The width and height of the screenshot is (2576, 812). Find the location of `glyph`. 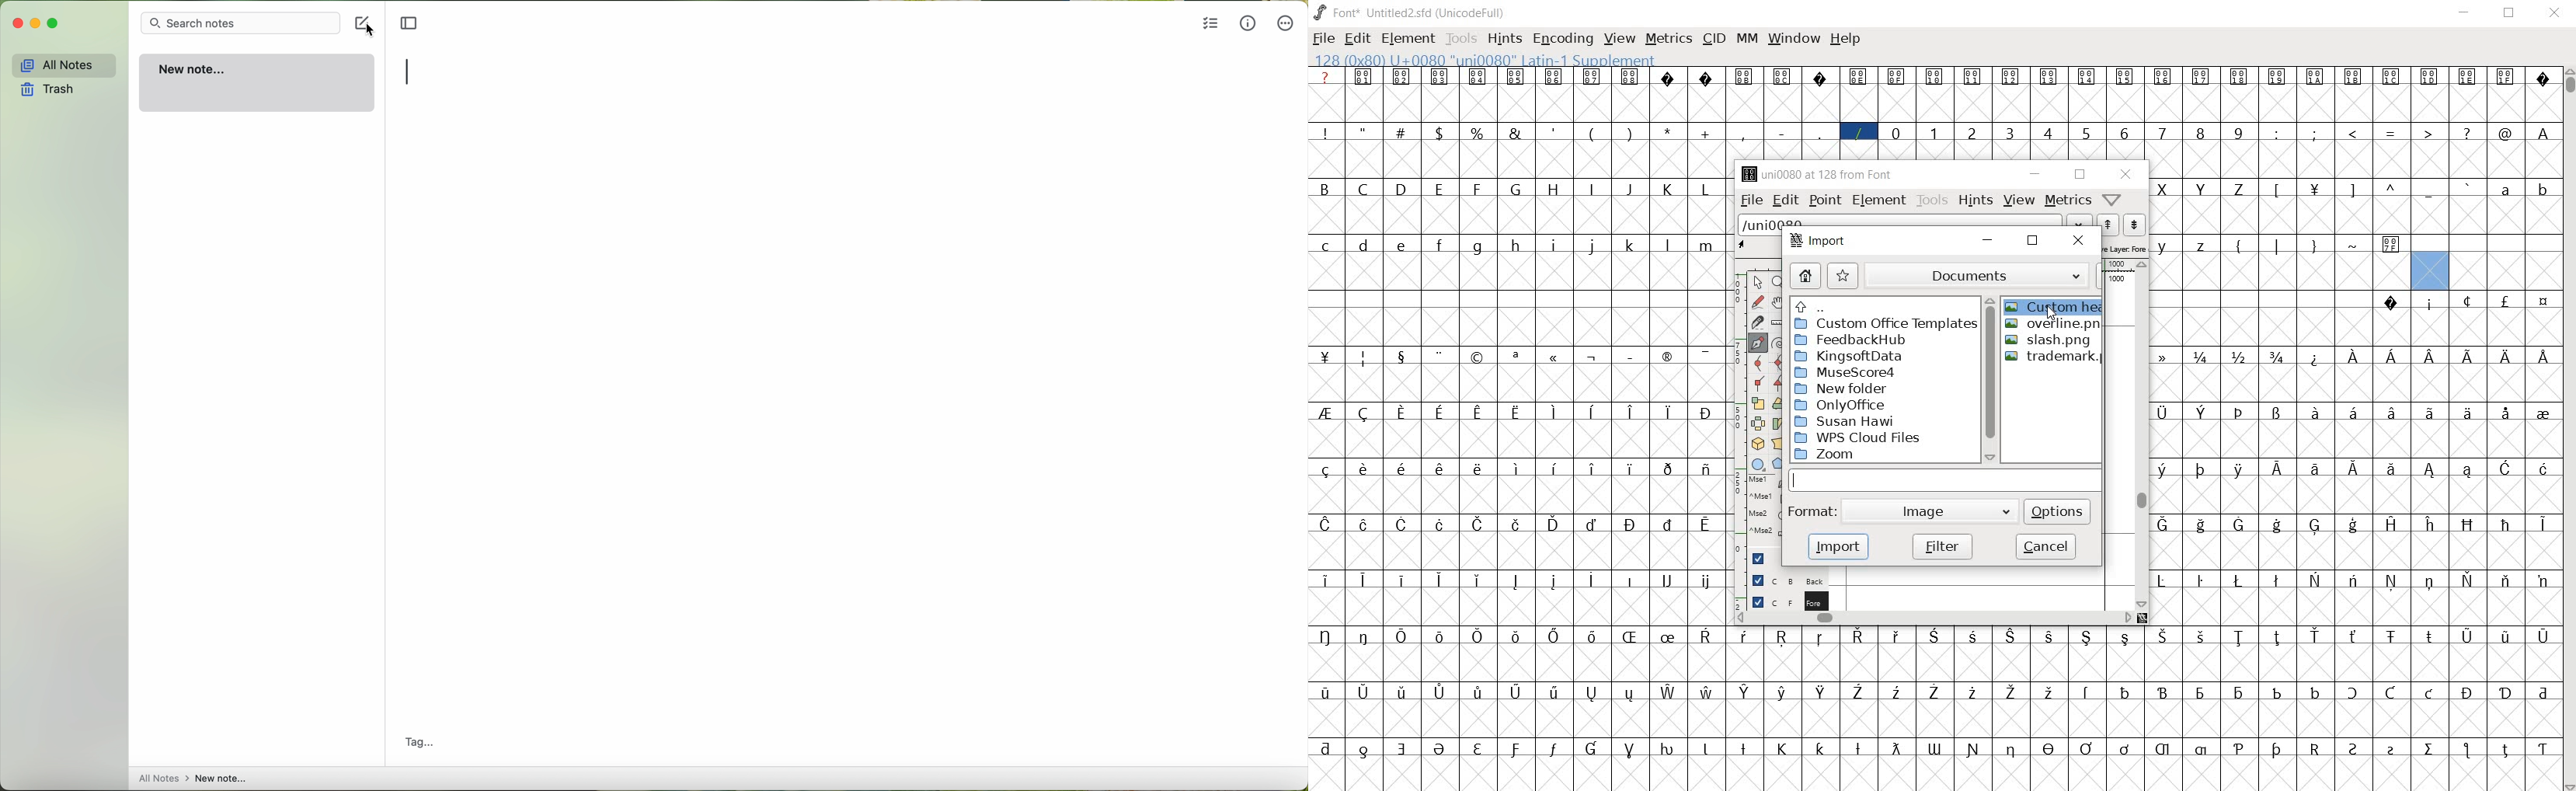

glyph is located at coordinates (1934, 749).